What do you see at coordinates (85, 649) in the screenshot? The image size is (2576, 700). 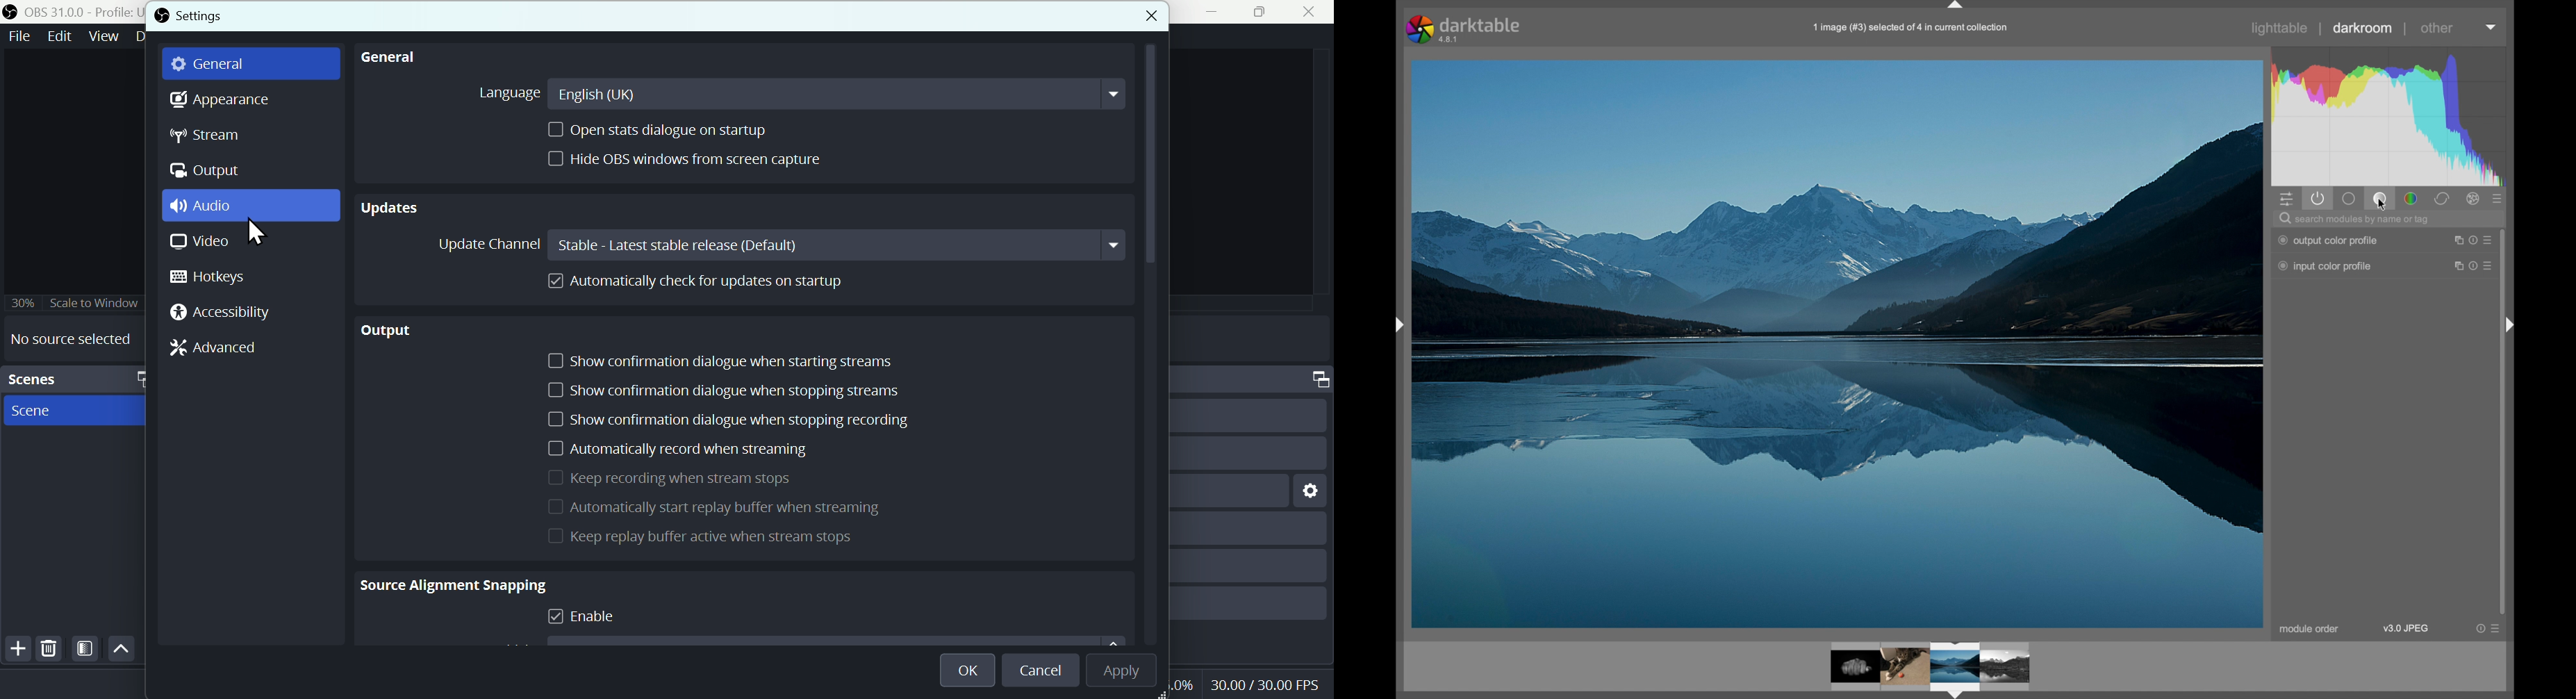 I see `Filter` at bounding box center [85, 649].